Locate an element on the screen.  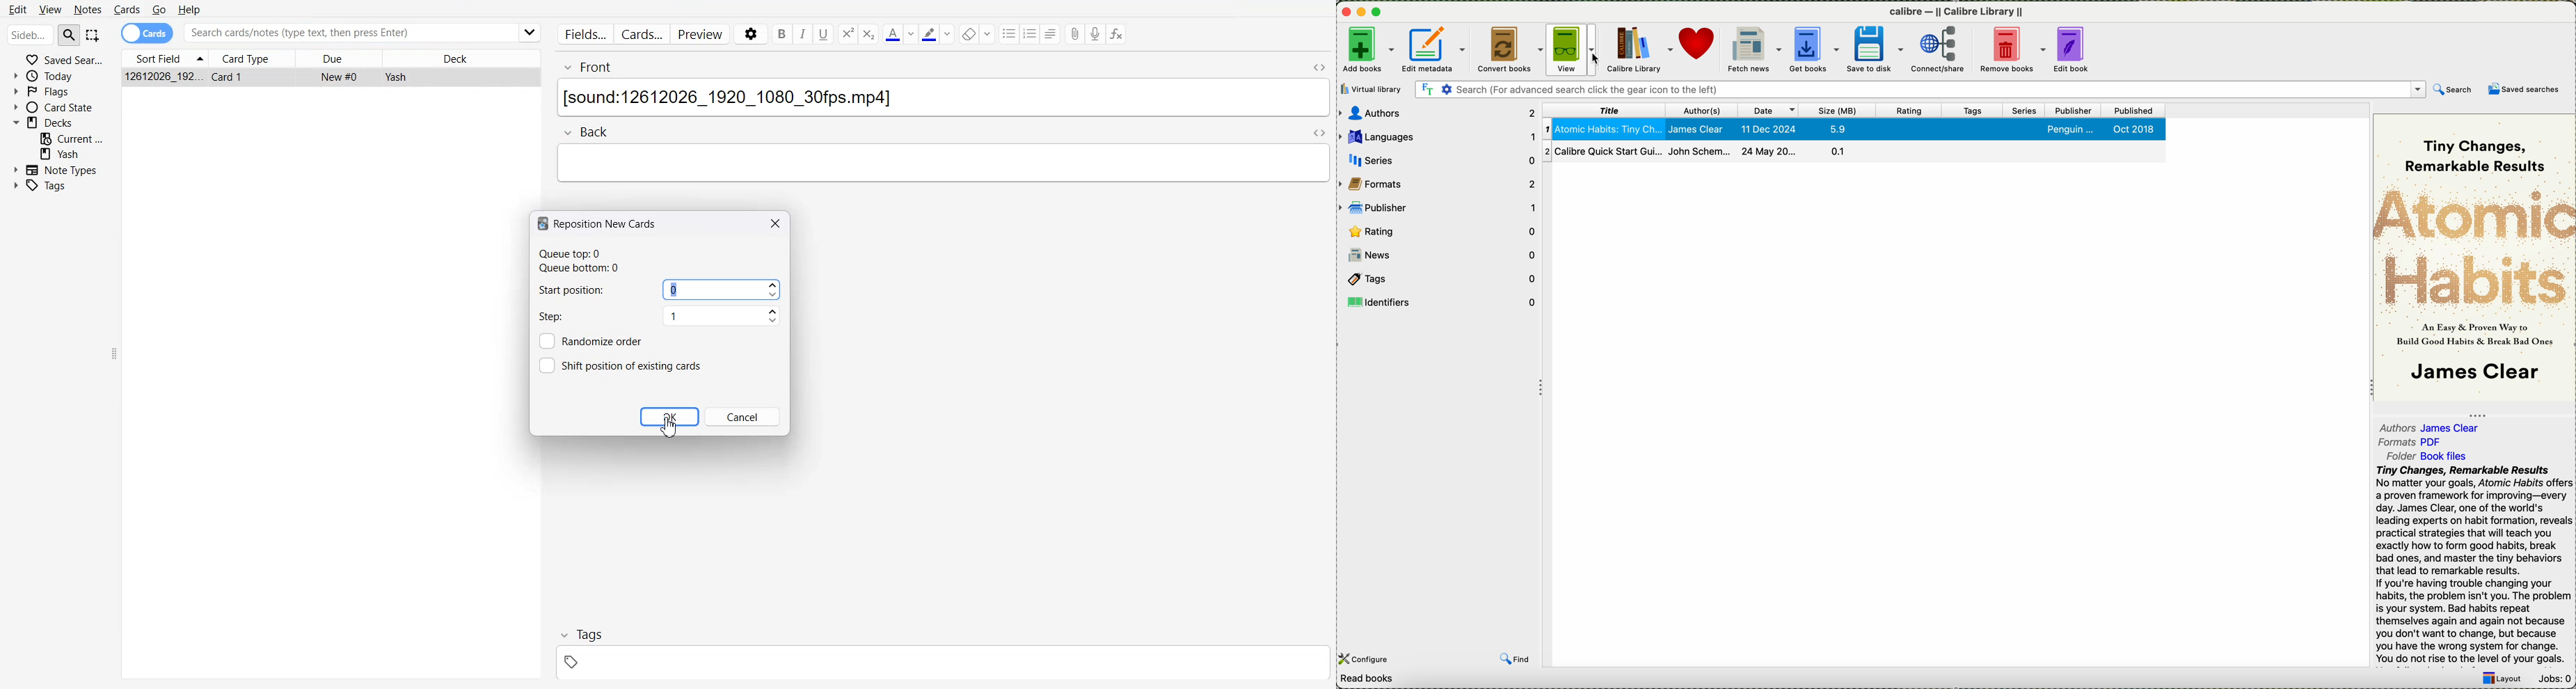
Yash is located at coordinates (395, 77).